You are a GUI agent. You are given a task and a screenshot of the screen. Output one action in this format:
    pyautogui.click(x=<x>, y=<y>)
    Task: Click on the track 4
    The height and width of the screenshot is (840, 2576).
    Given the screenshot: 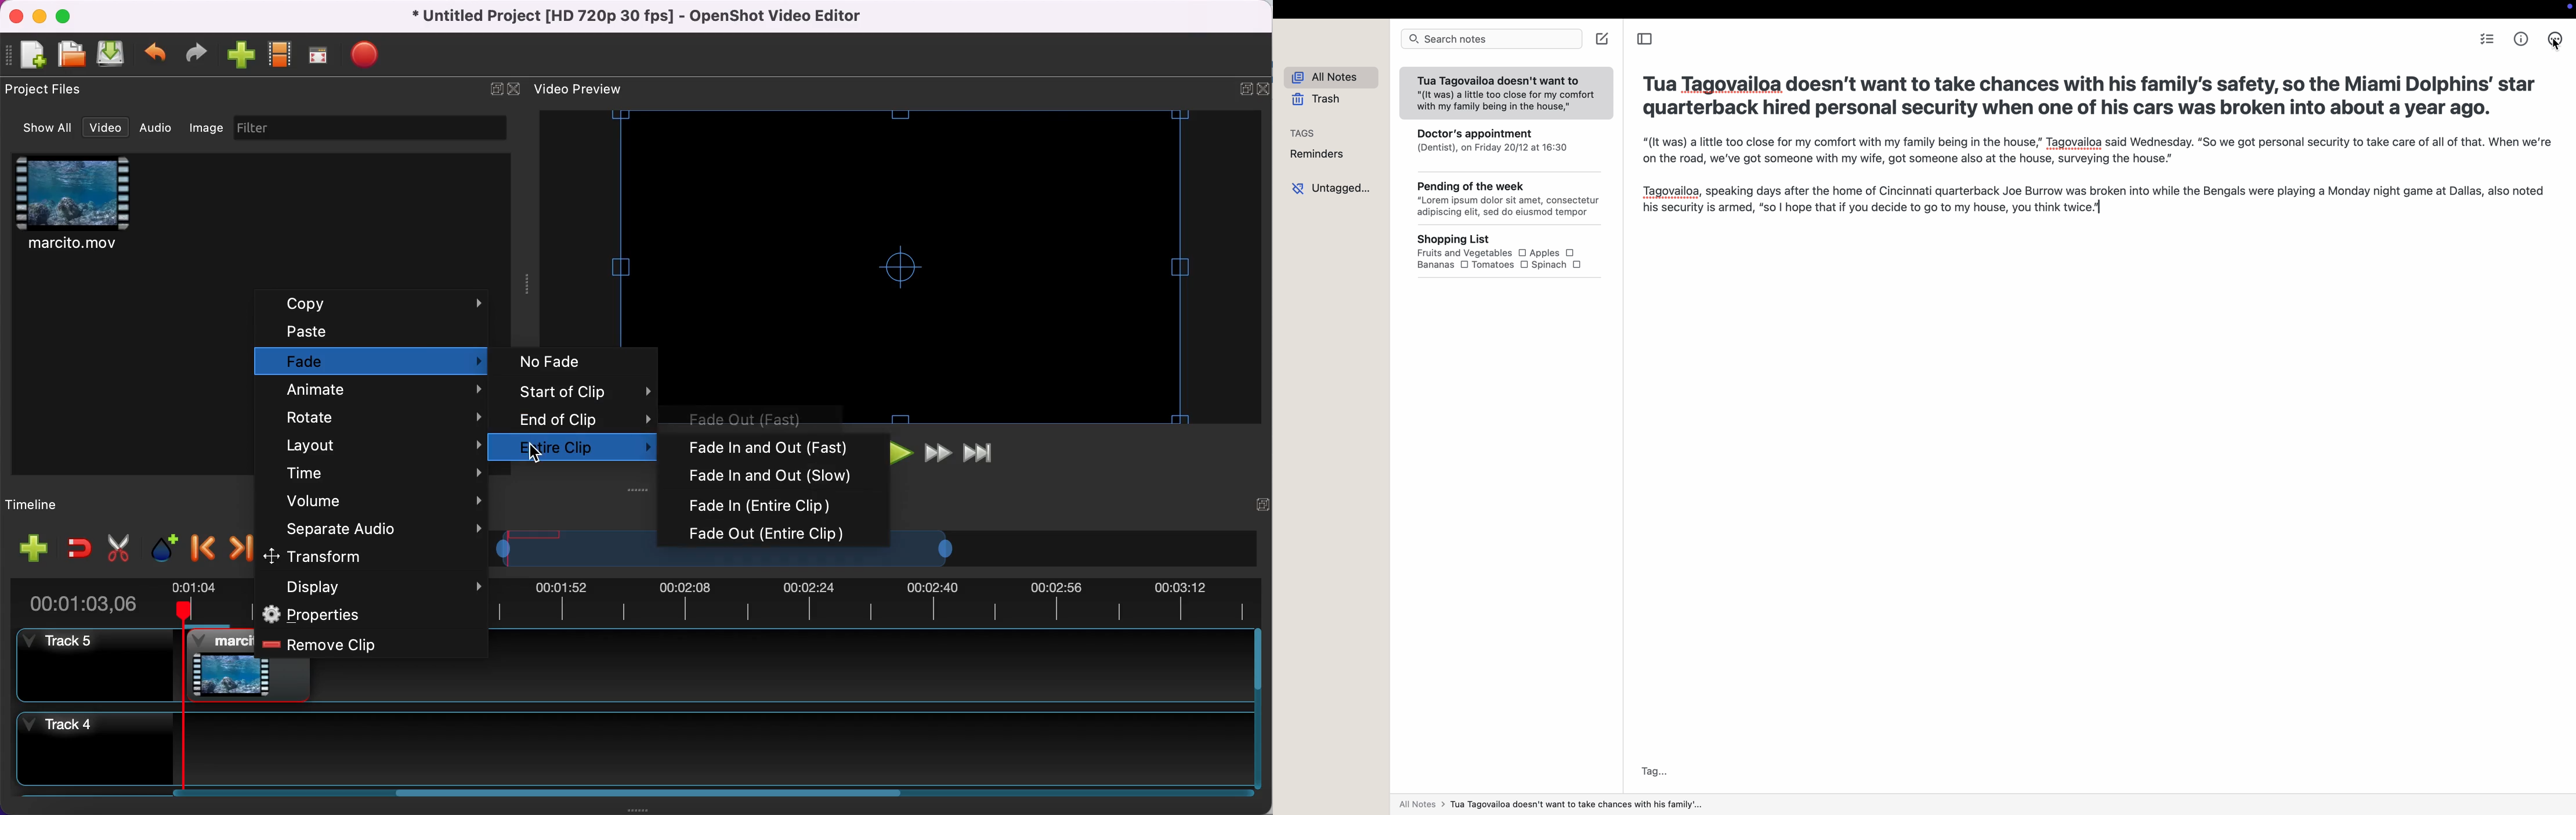 What is the action you would take?
    pyautogui.click(x=80, y=746)
    